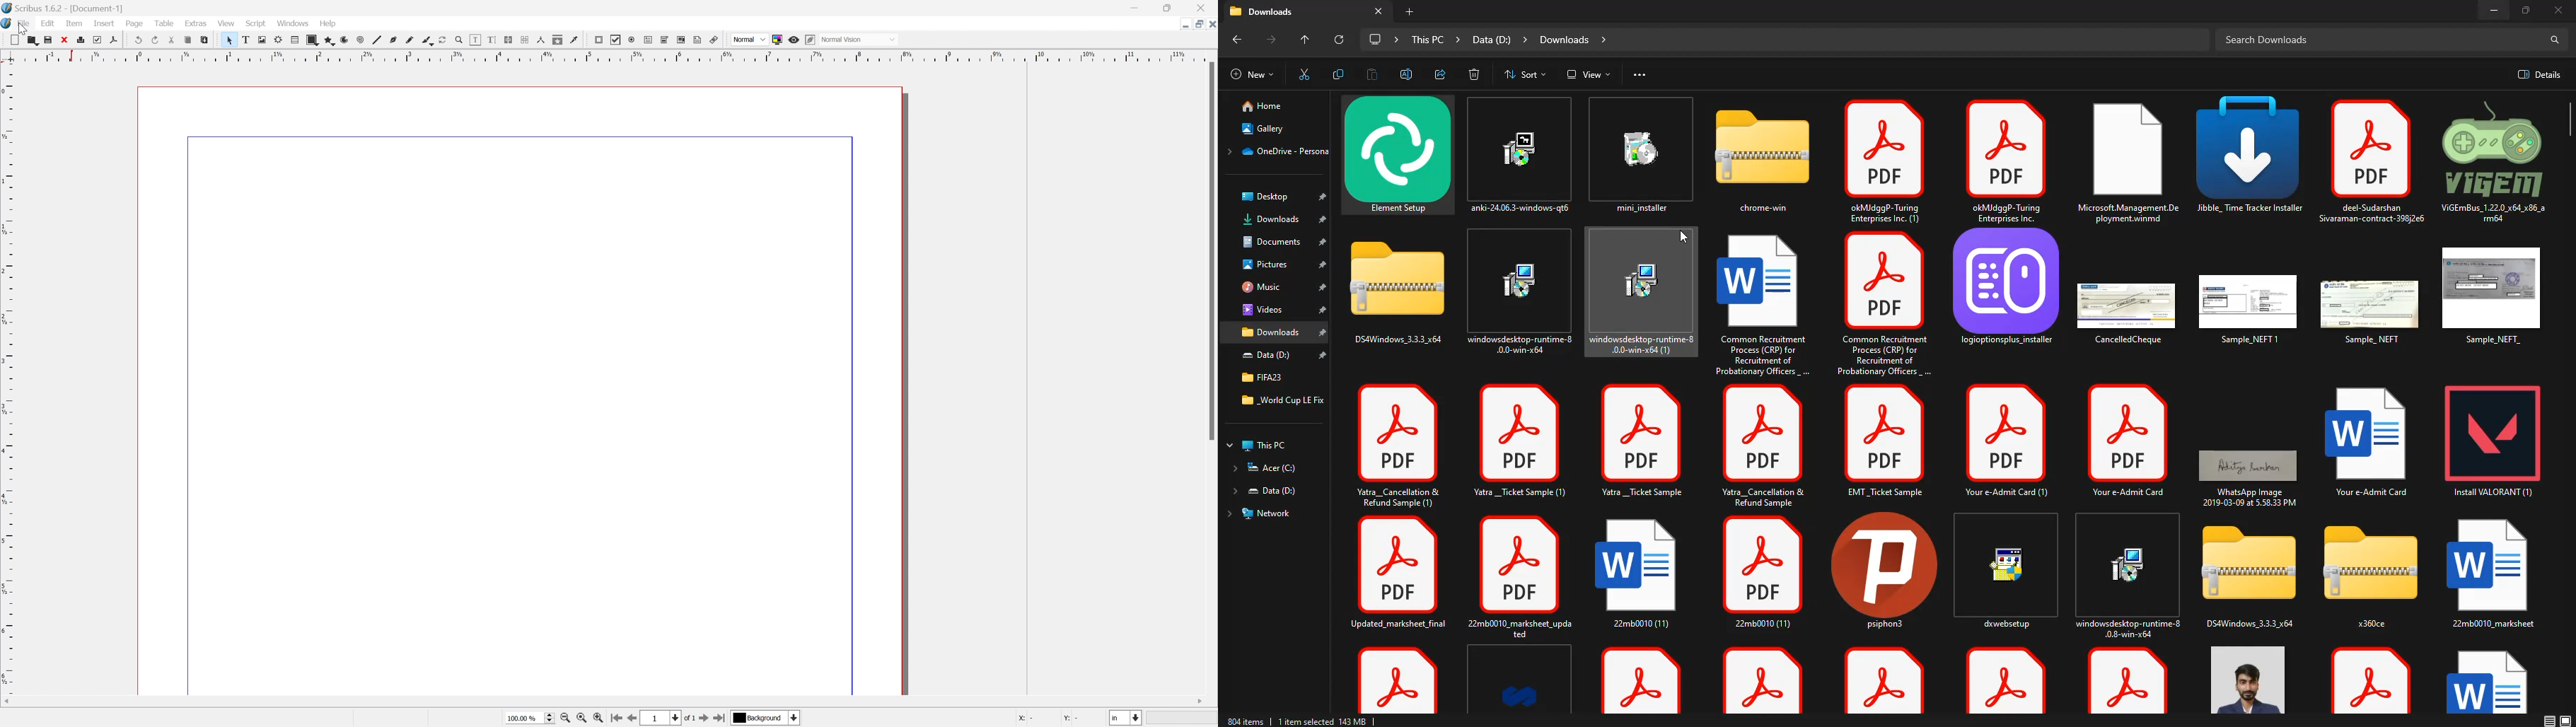 The image size is (2576, 728). I want to click on link annotation, so click(716, 39).